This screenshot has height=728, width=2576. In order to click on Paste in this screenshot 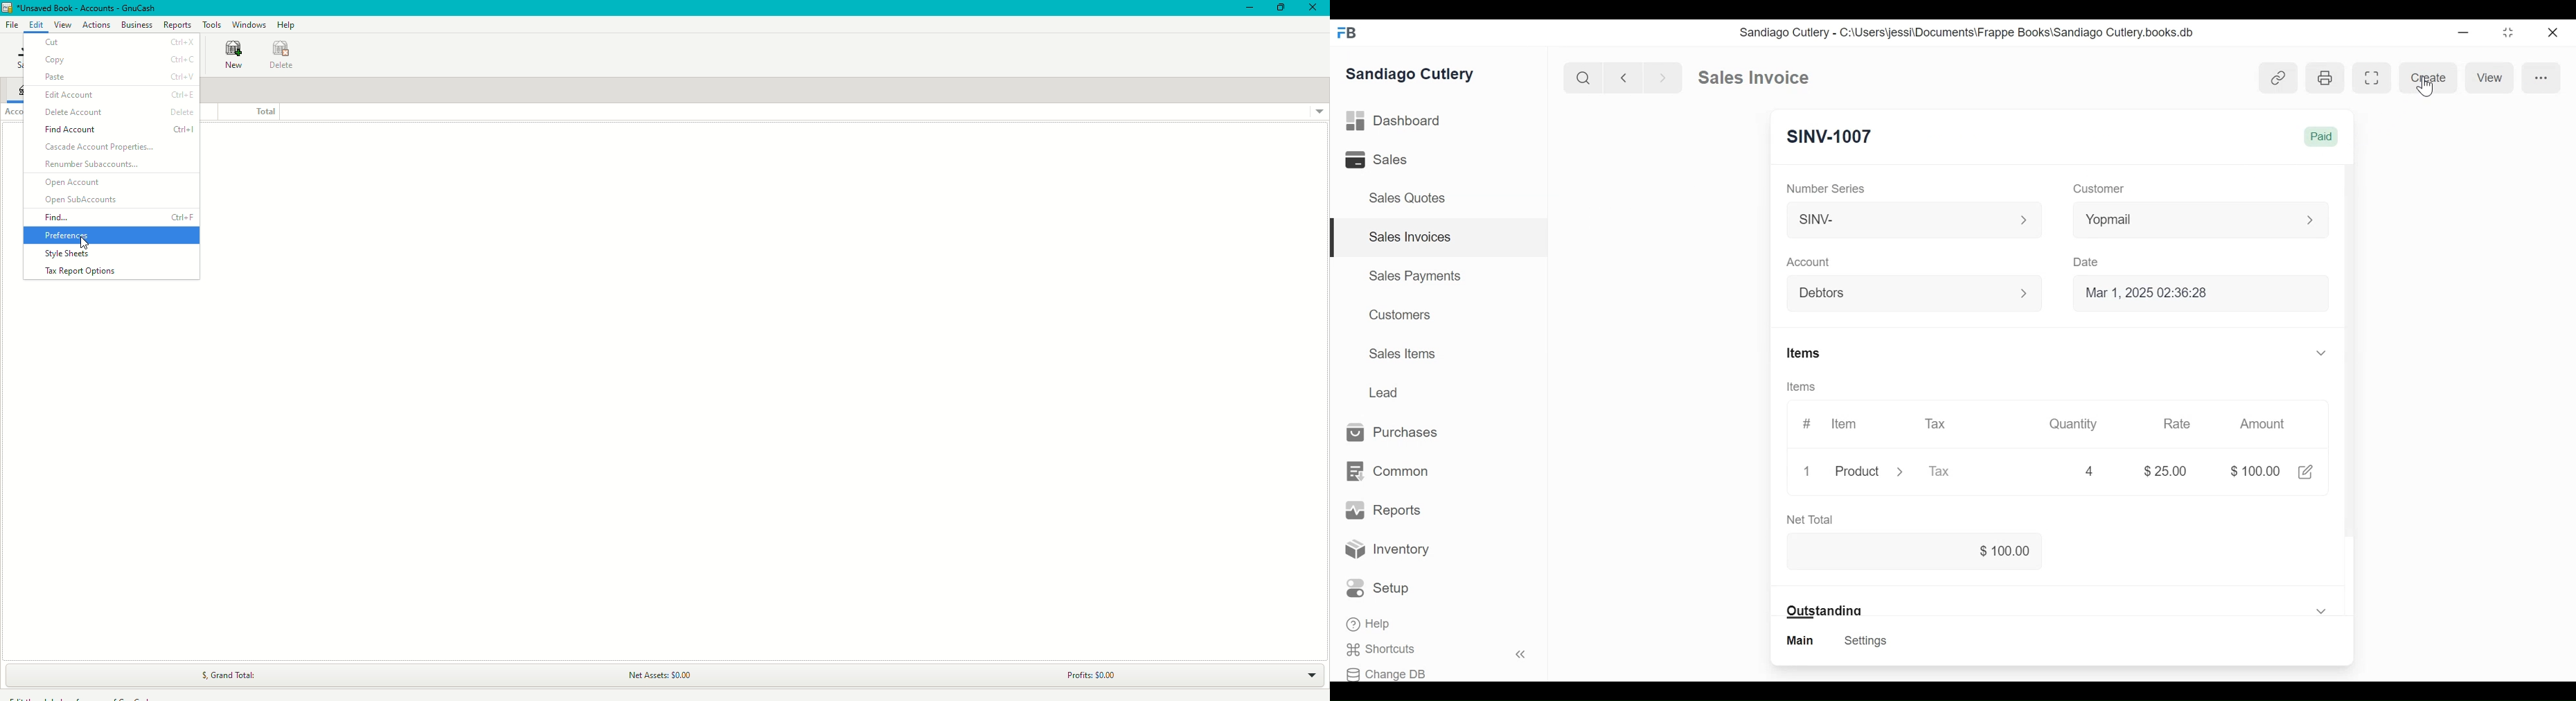, I will do `click(118, 76)`.